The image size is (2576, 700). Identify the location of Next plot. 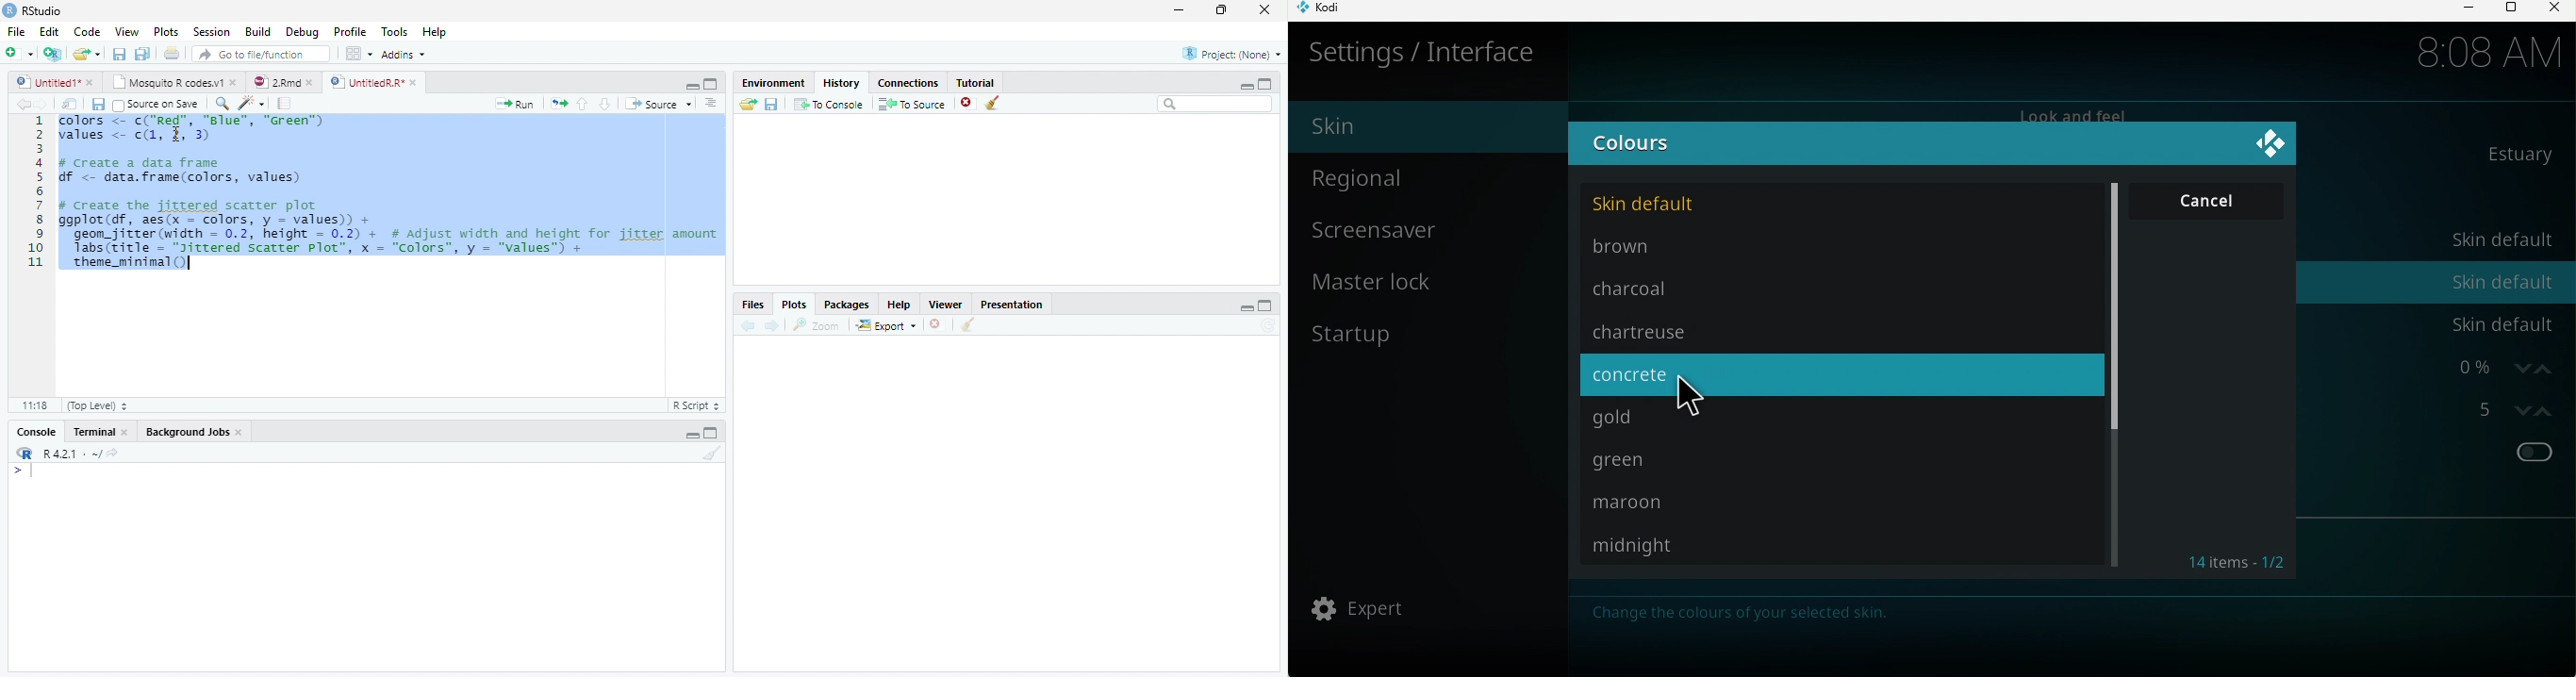
(771, 325).